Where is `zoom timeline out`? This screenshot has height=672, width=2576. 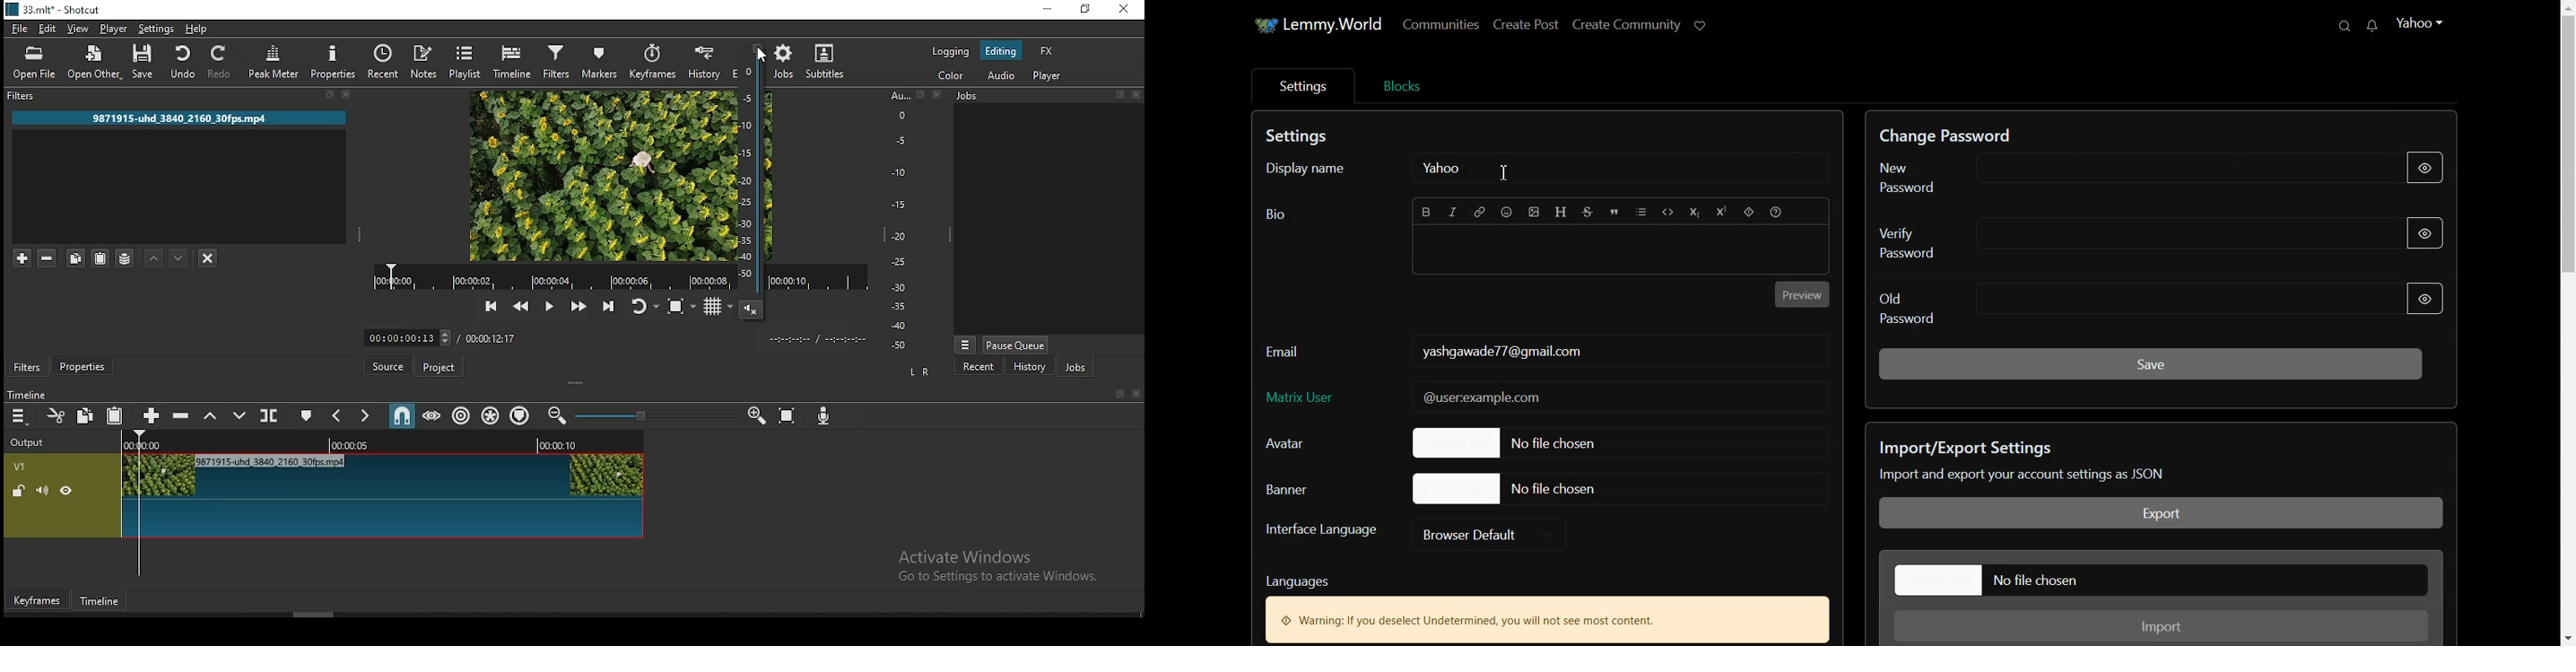 zoom timeline out is located at coordinates (557, 415).